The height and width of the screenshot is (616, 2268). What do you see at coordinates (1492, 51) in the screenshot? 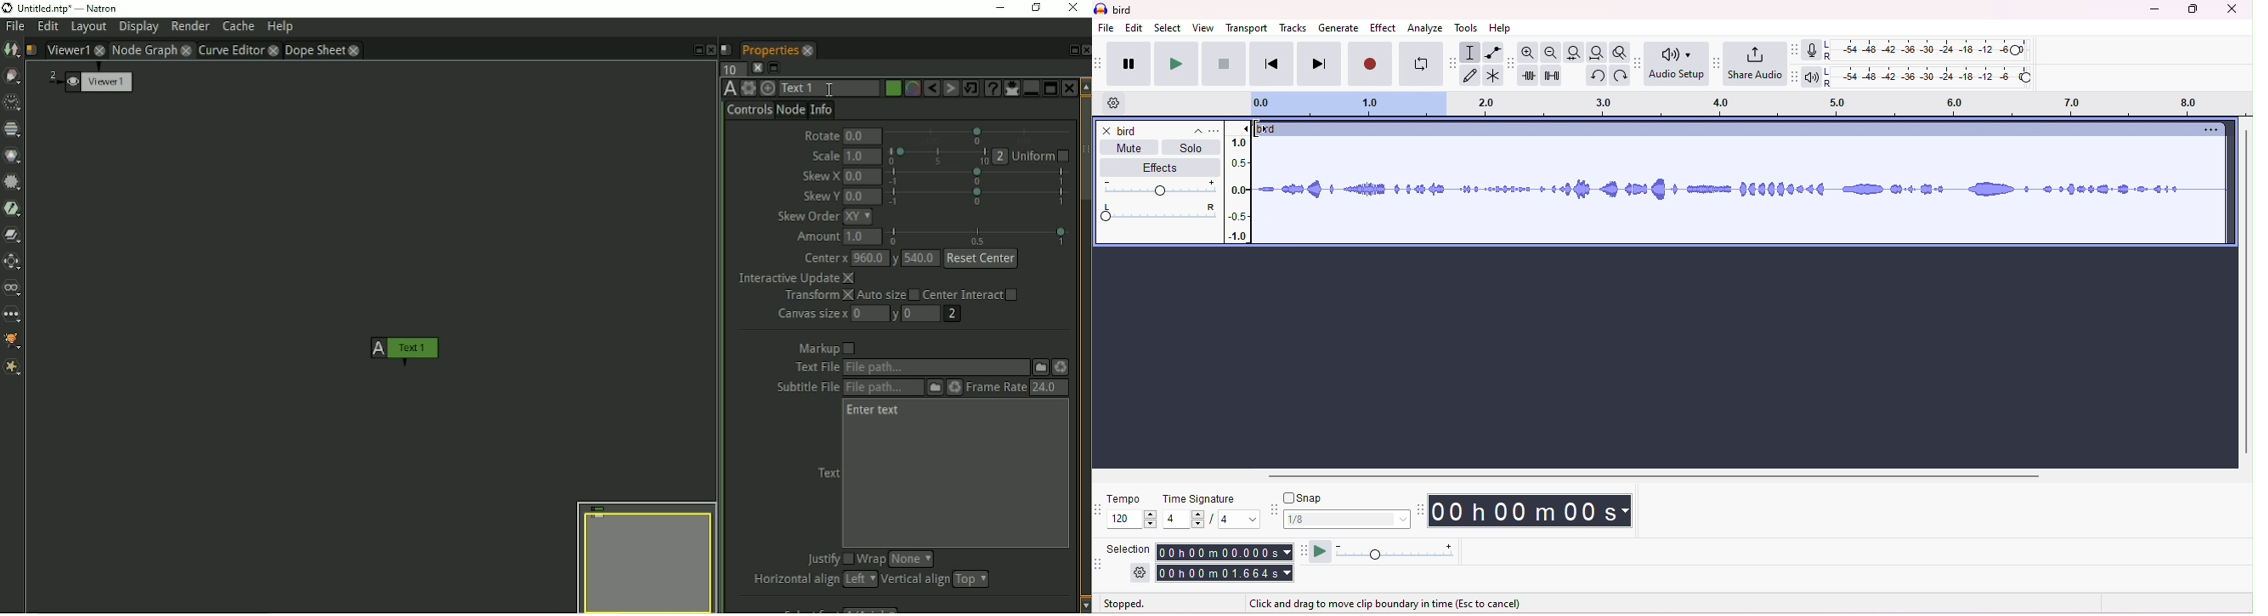
I see `envelop` at bounding box center [1492, 51].